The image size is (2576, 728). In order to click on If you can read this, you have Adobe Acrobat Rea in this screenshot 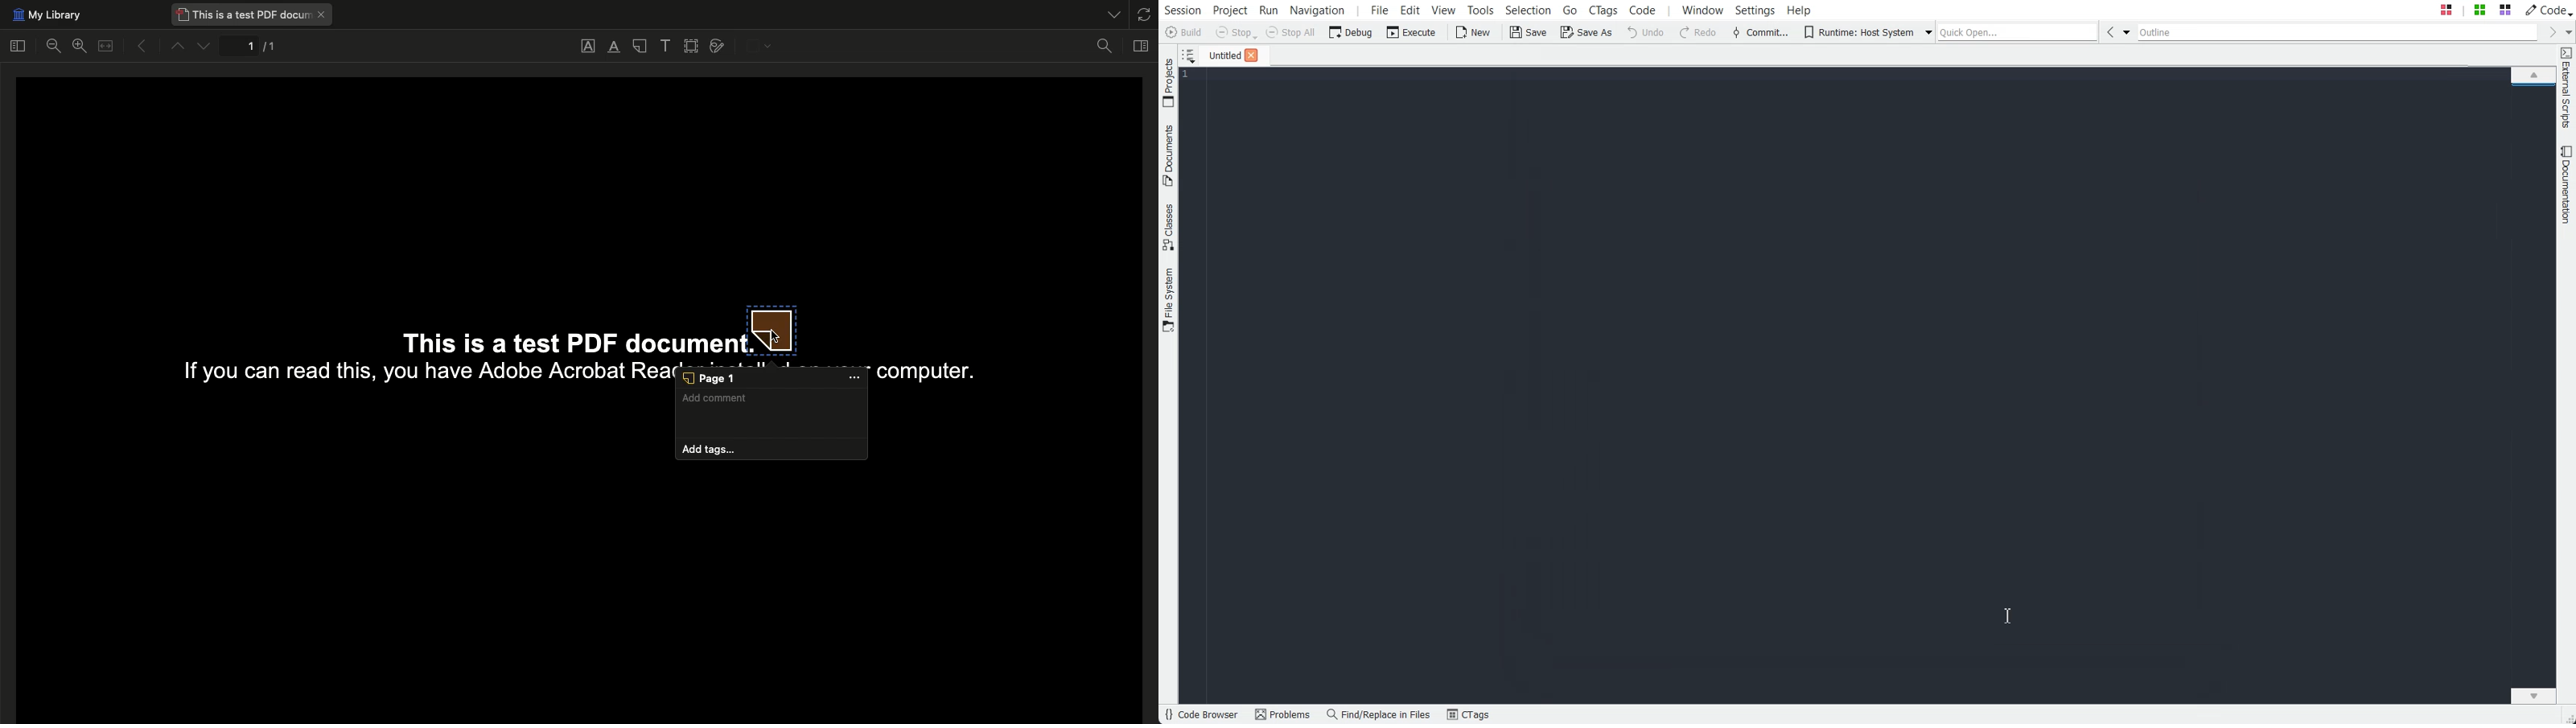, I will do `click(418, 374)`.